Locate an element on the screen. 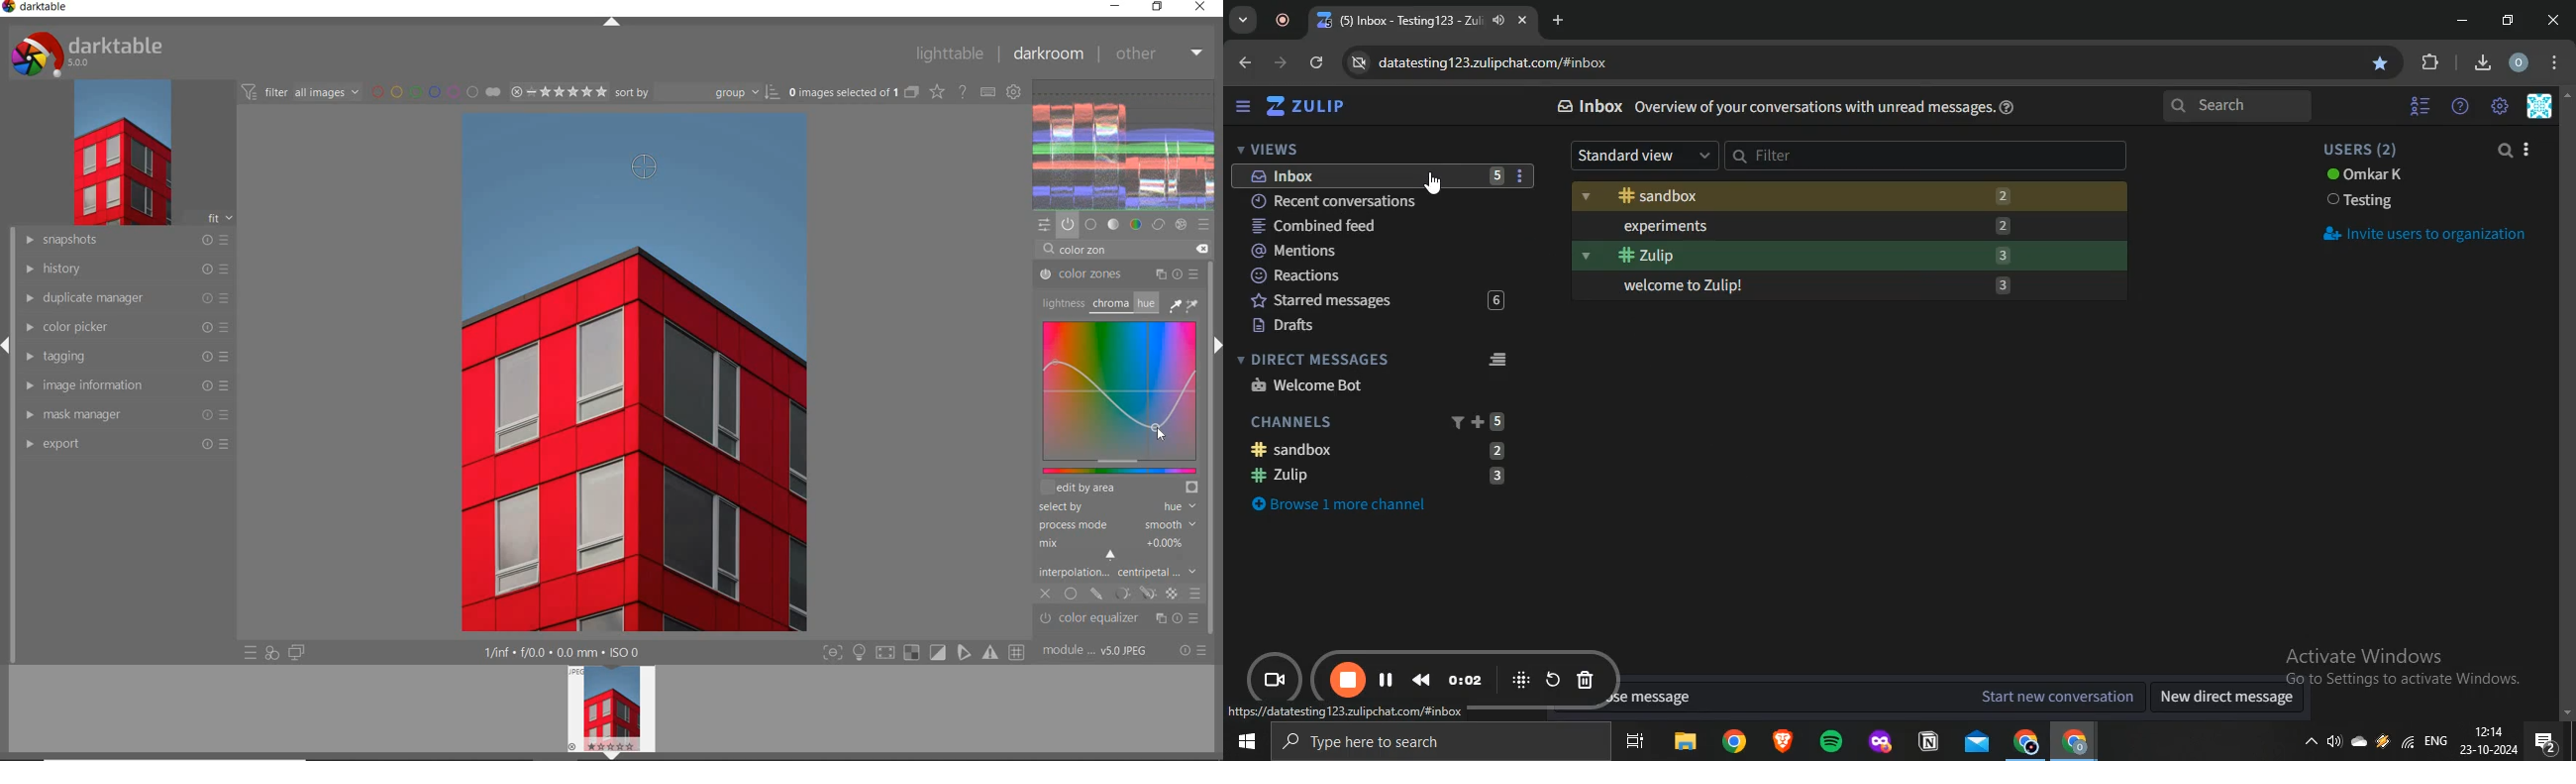  filter is located at coordinates (1927, 156).